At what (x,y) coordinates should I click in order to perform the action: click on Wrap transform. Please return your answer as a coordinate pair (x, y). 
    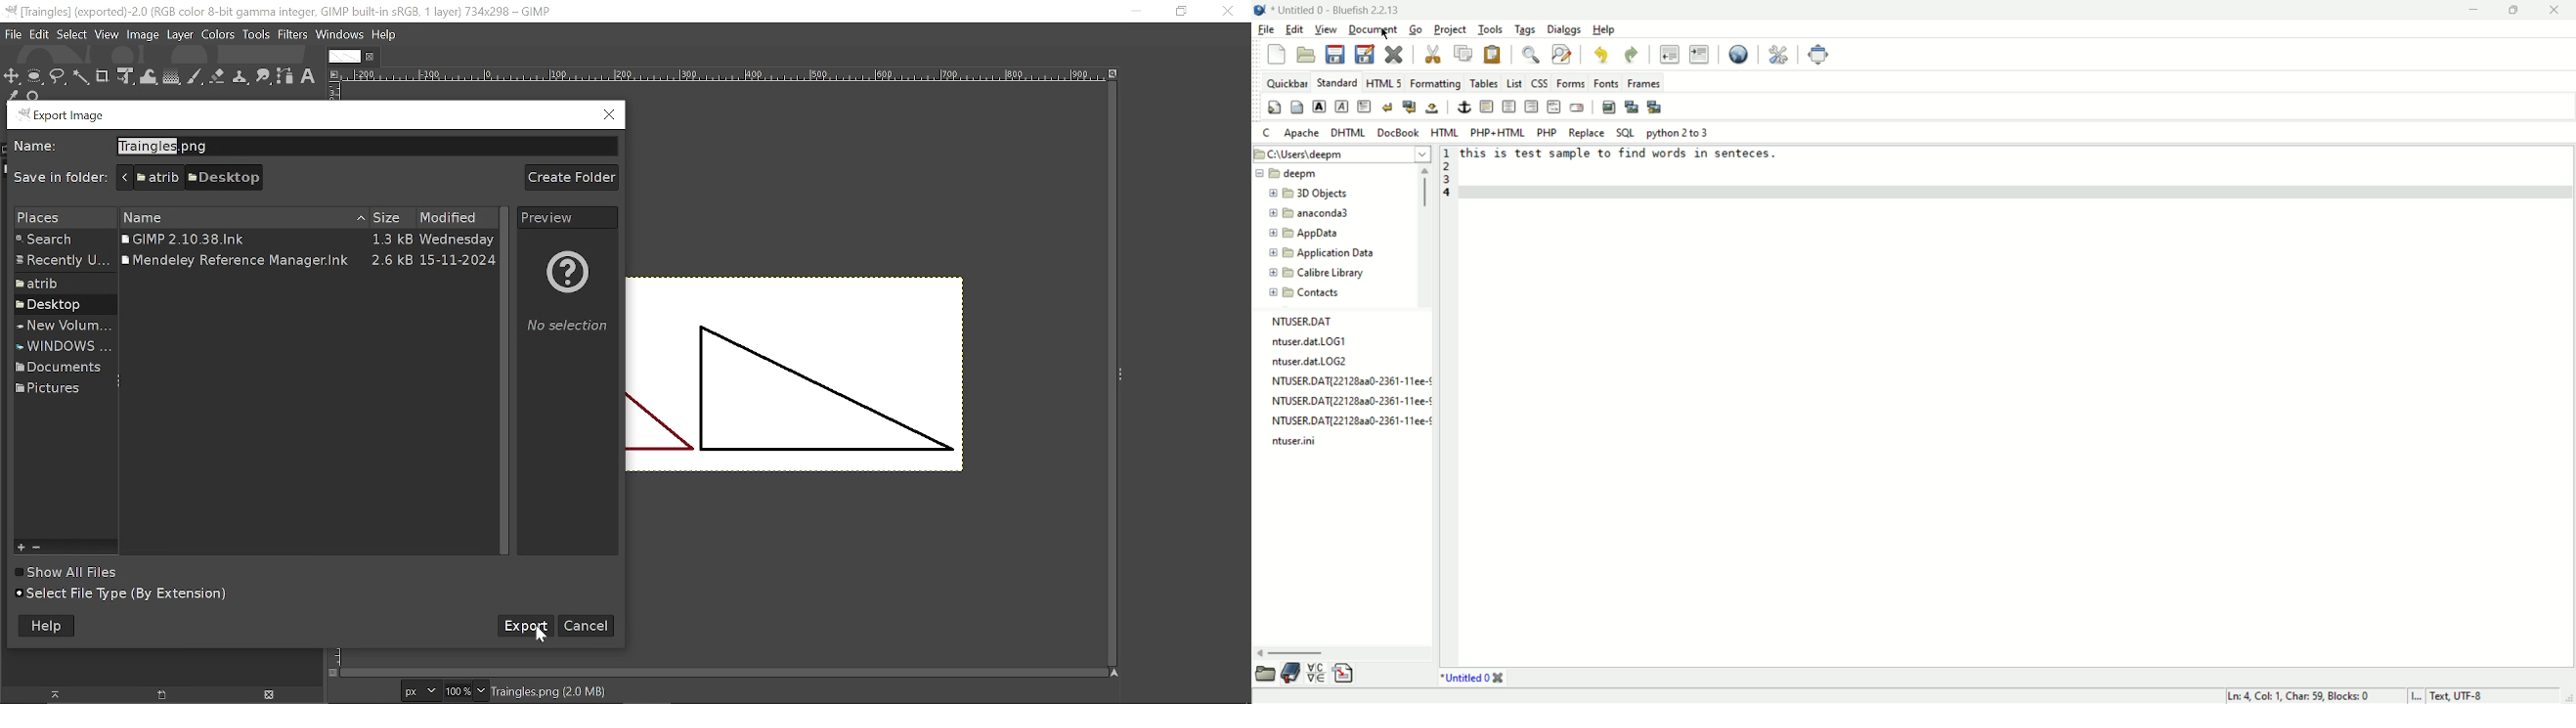
    Looking at the image, I should click on (150, 77).